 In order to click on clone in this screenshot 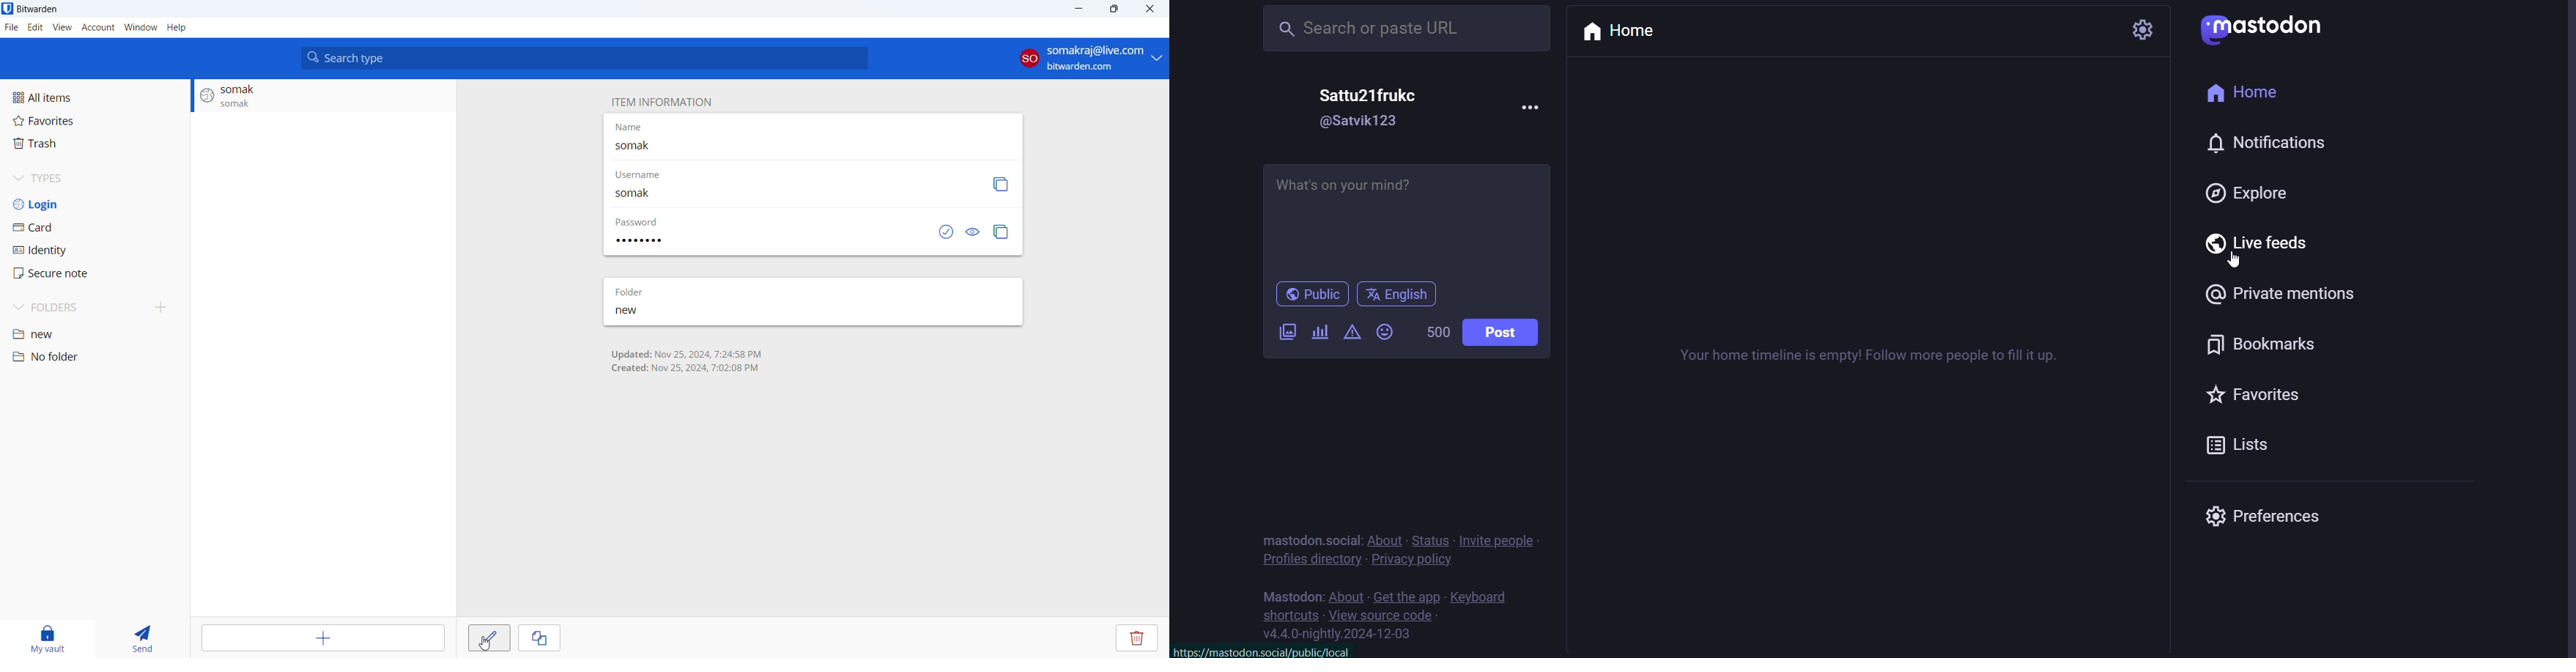, I will do `click(540, 638)`.